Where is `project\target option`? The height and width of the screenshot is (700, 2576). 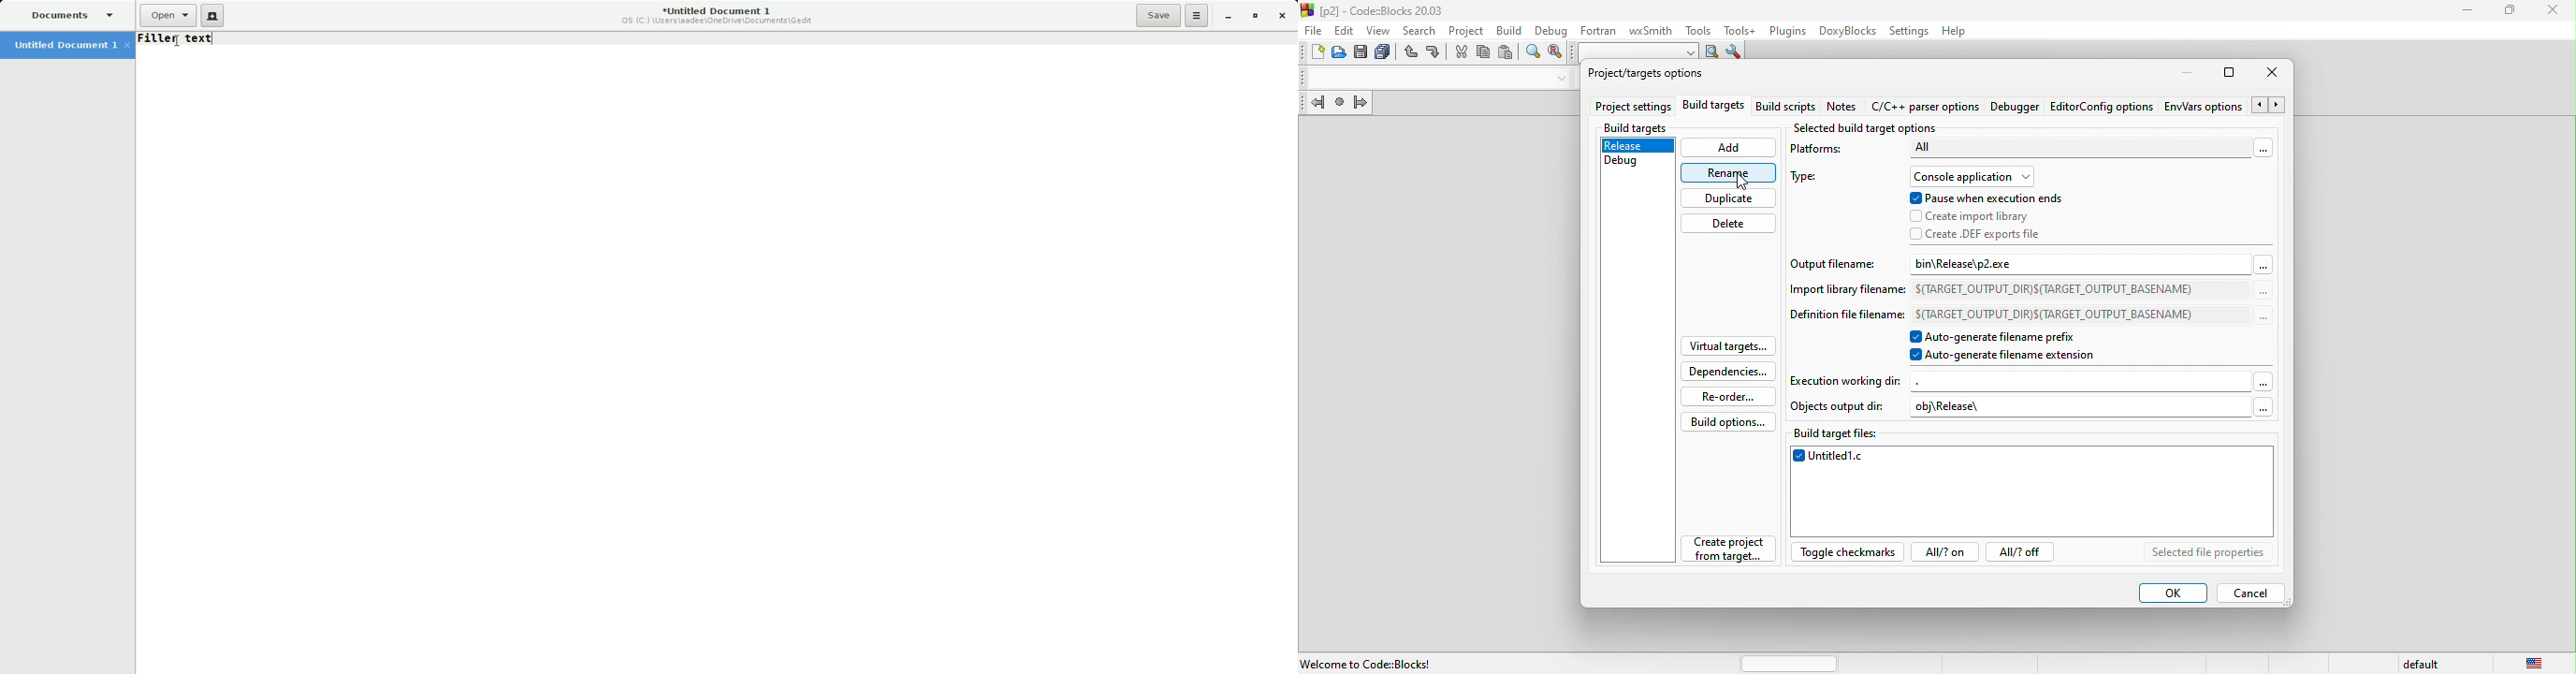 project\target option is located at coordinates (1646, 75).